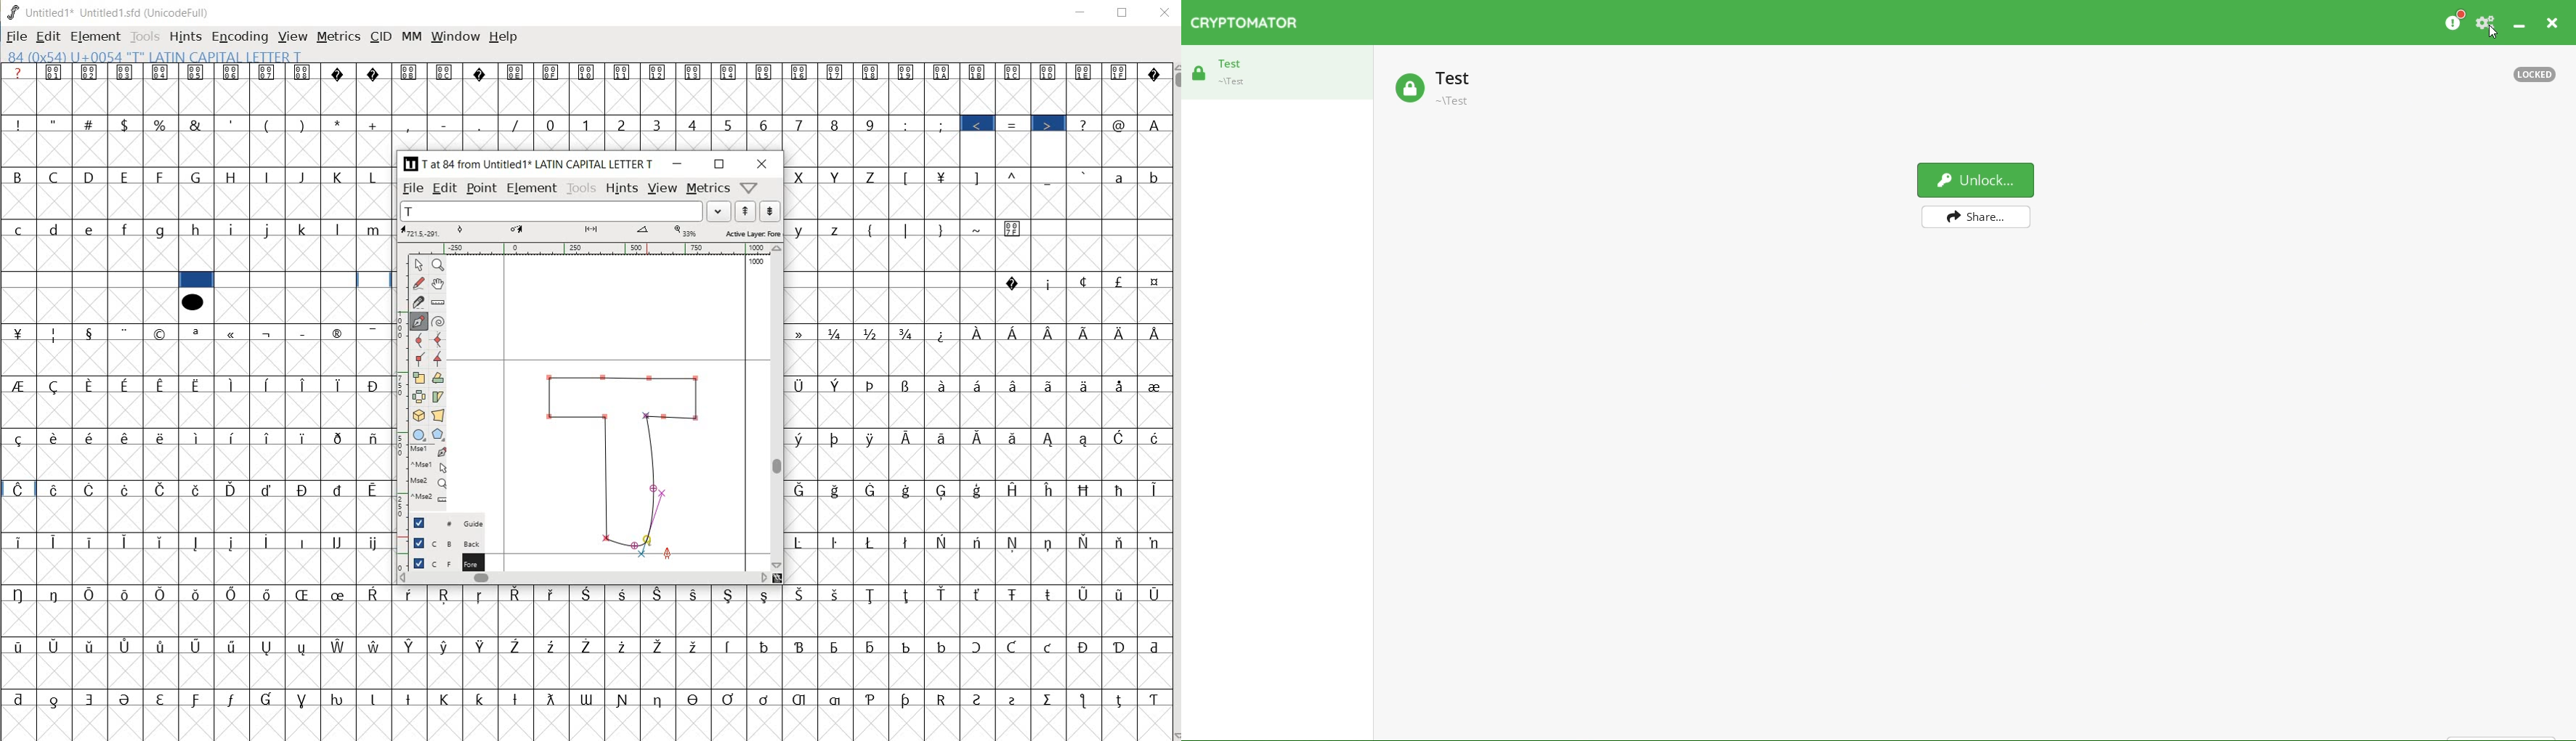  I want to click on K, so click(340, 175).